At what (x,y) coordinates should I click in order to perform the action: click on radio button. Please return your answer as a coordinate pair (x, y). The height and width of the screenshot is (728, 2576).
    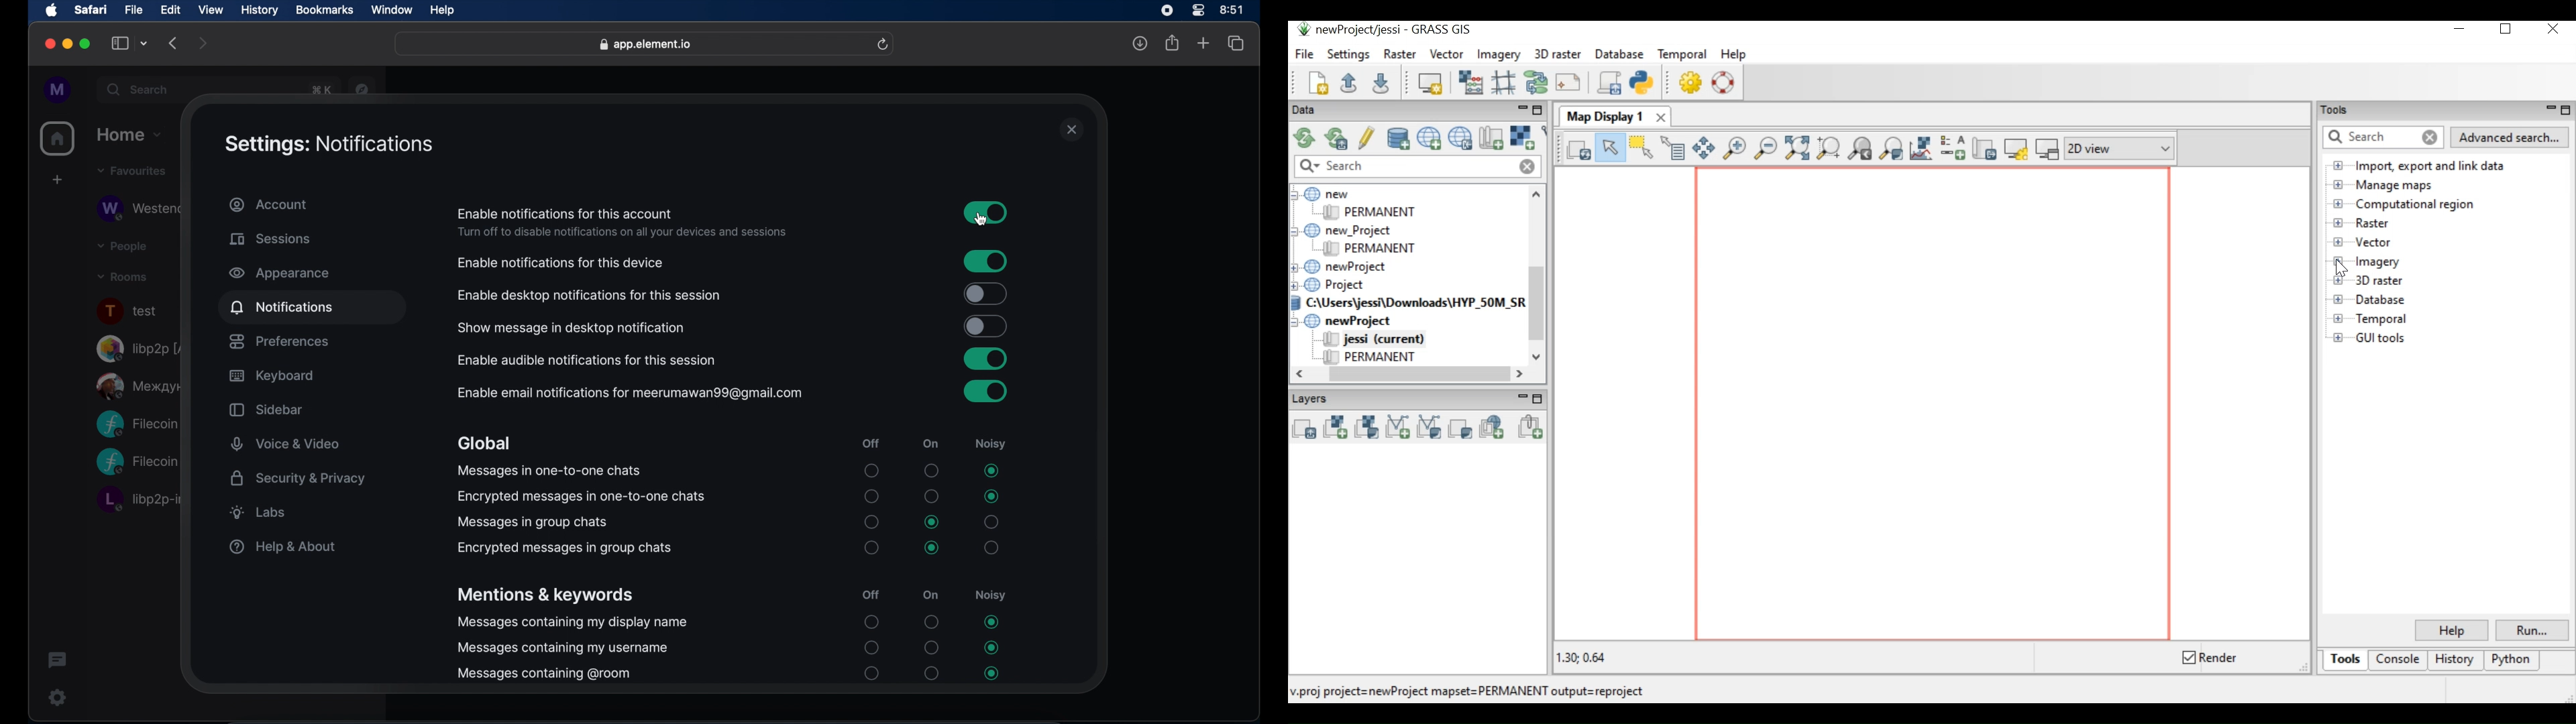
    Looking at the image, I should click on (873, 674).